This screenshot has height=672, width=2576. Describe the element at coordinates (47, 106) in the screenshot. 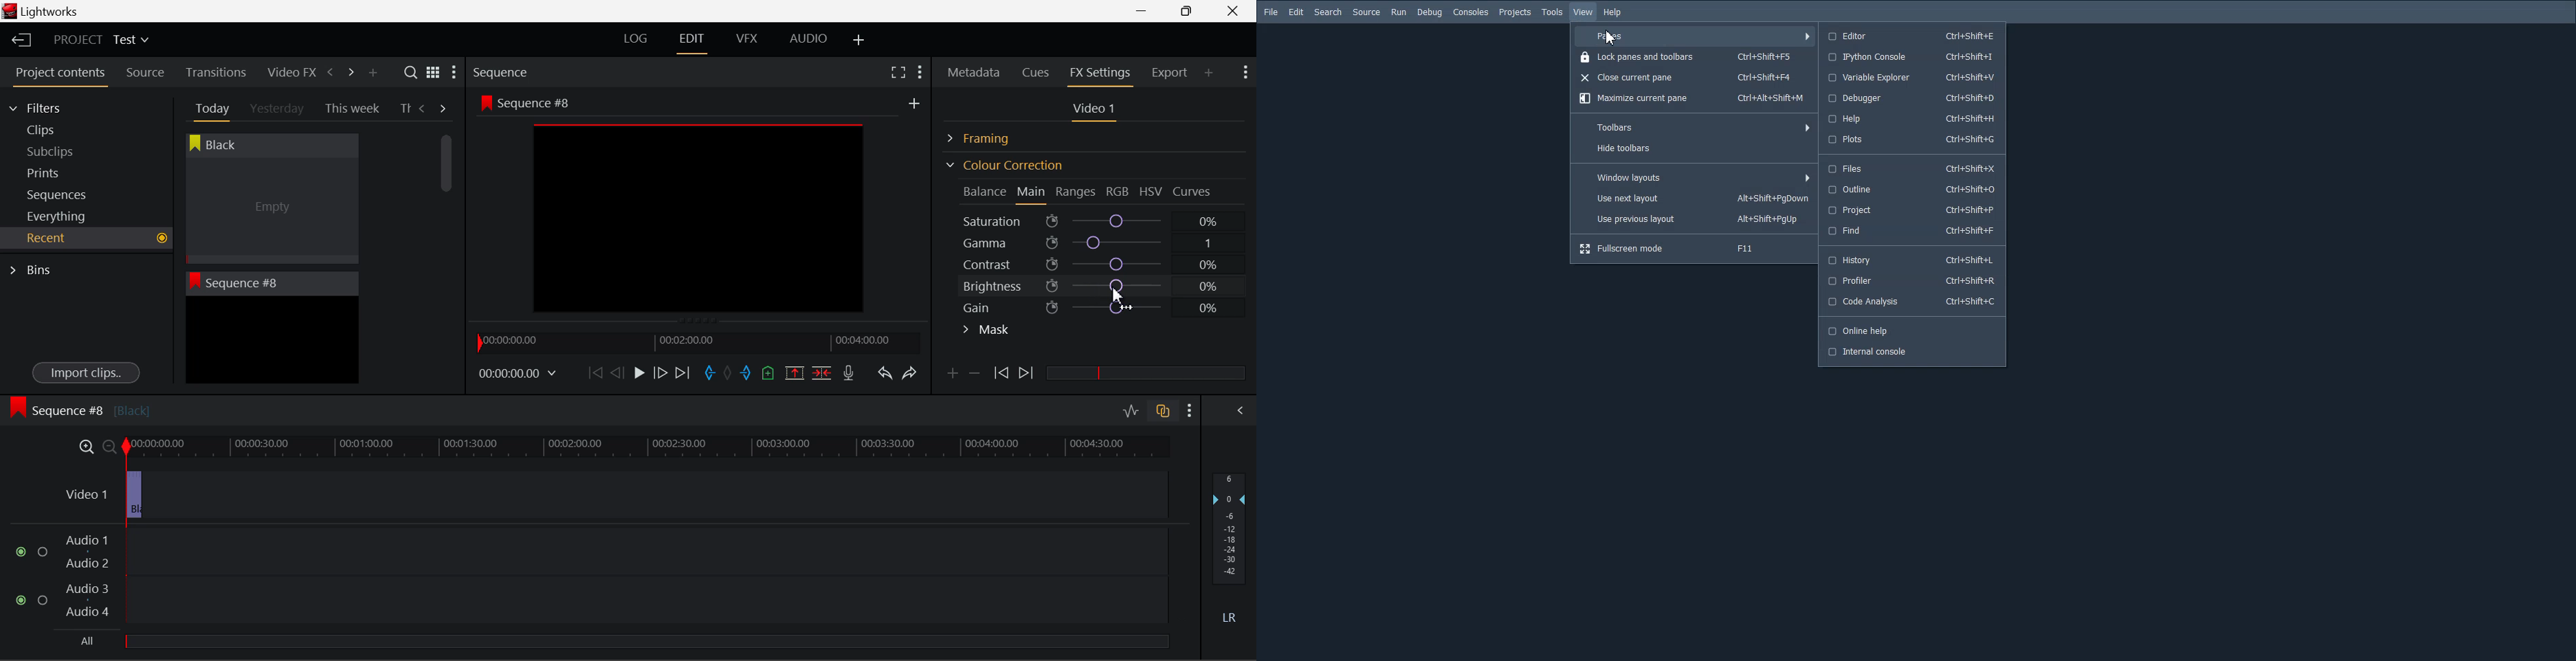

I see `Filters` at that location.